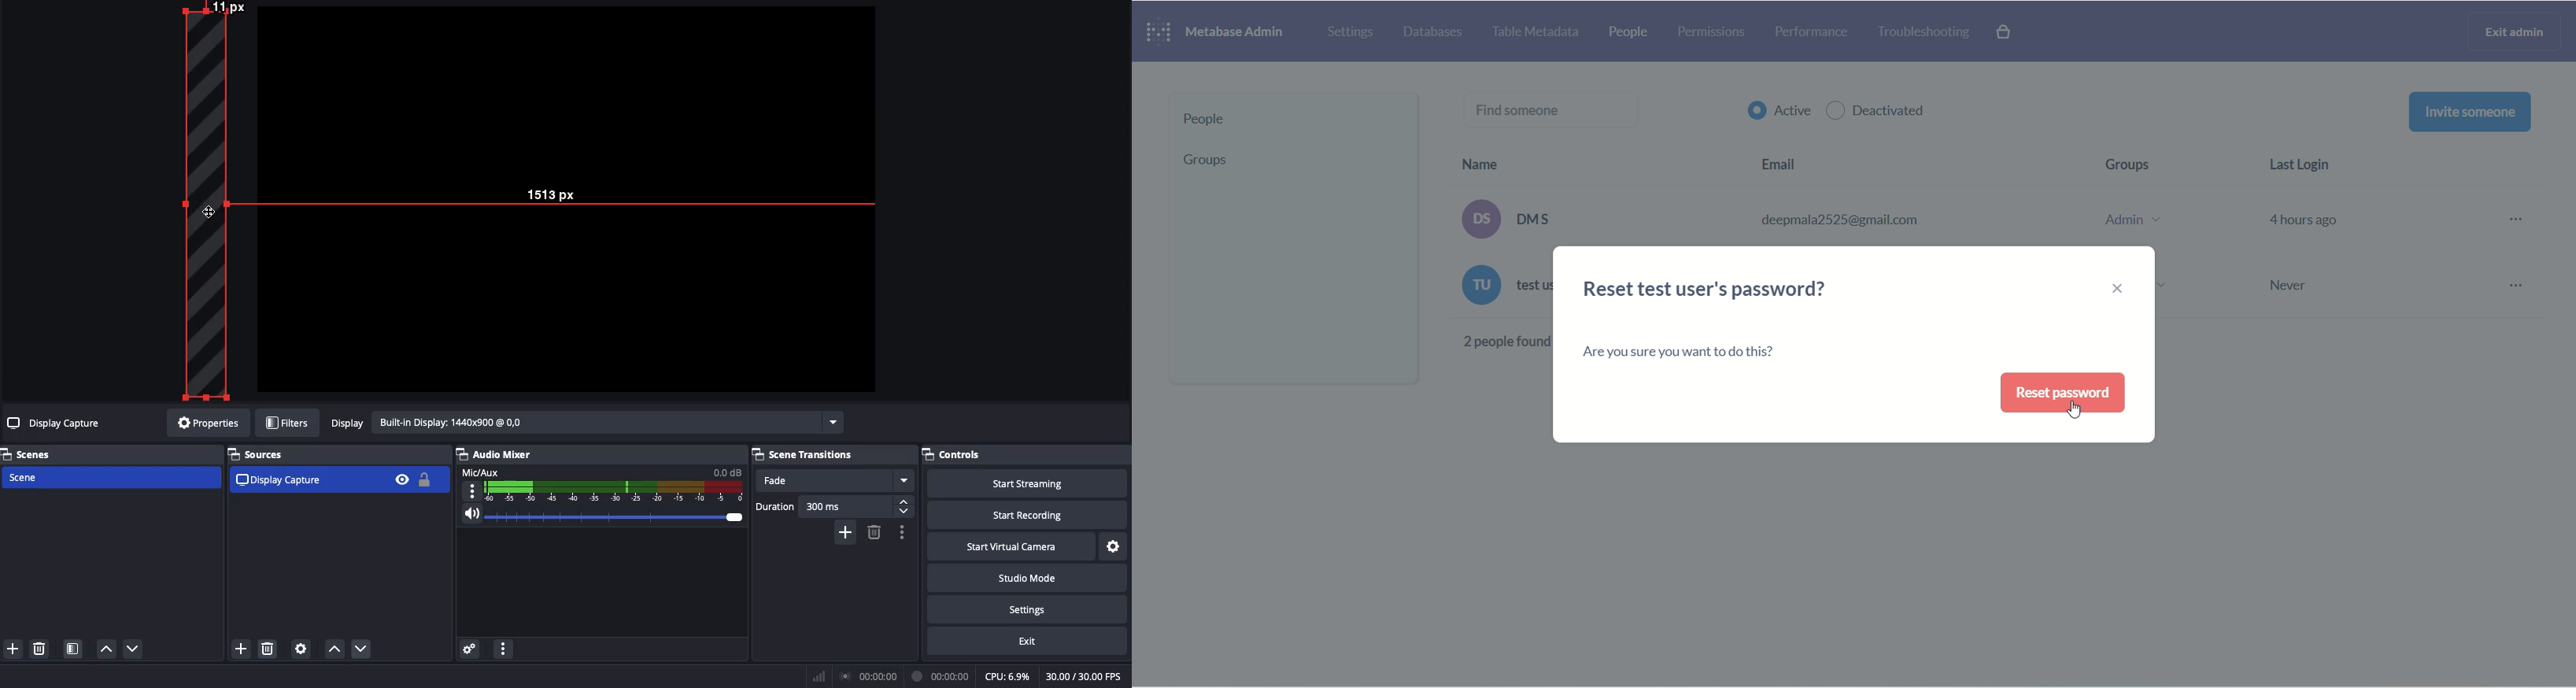 This screenshot has height=700, width=2576. Describe the element at coordinates (1558, 108) in the screenshot. I see `find someone` at that location.